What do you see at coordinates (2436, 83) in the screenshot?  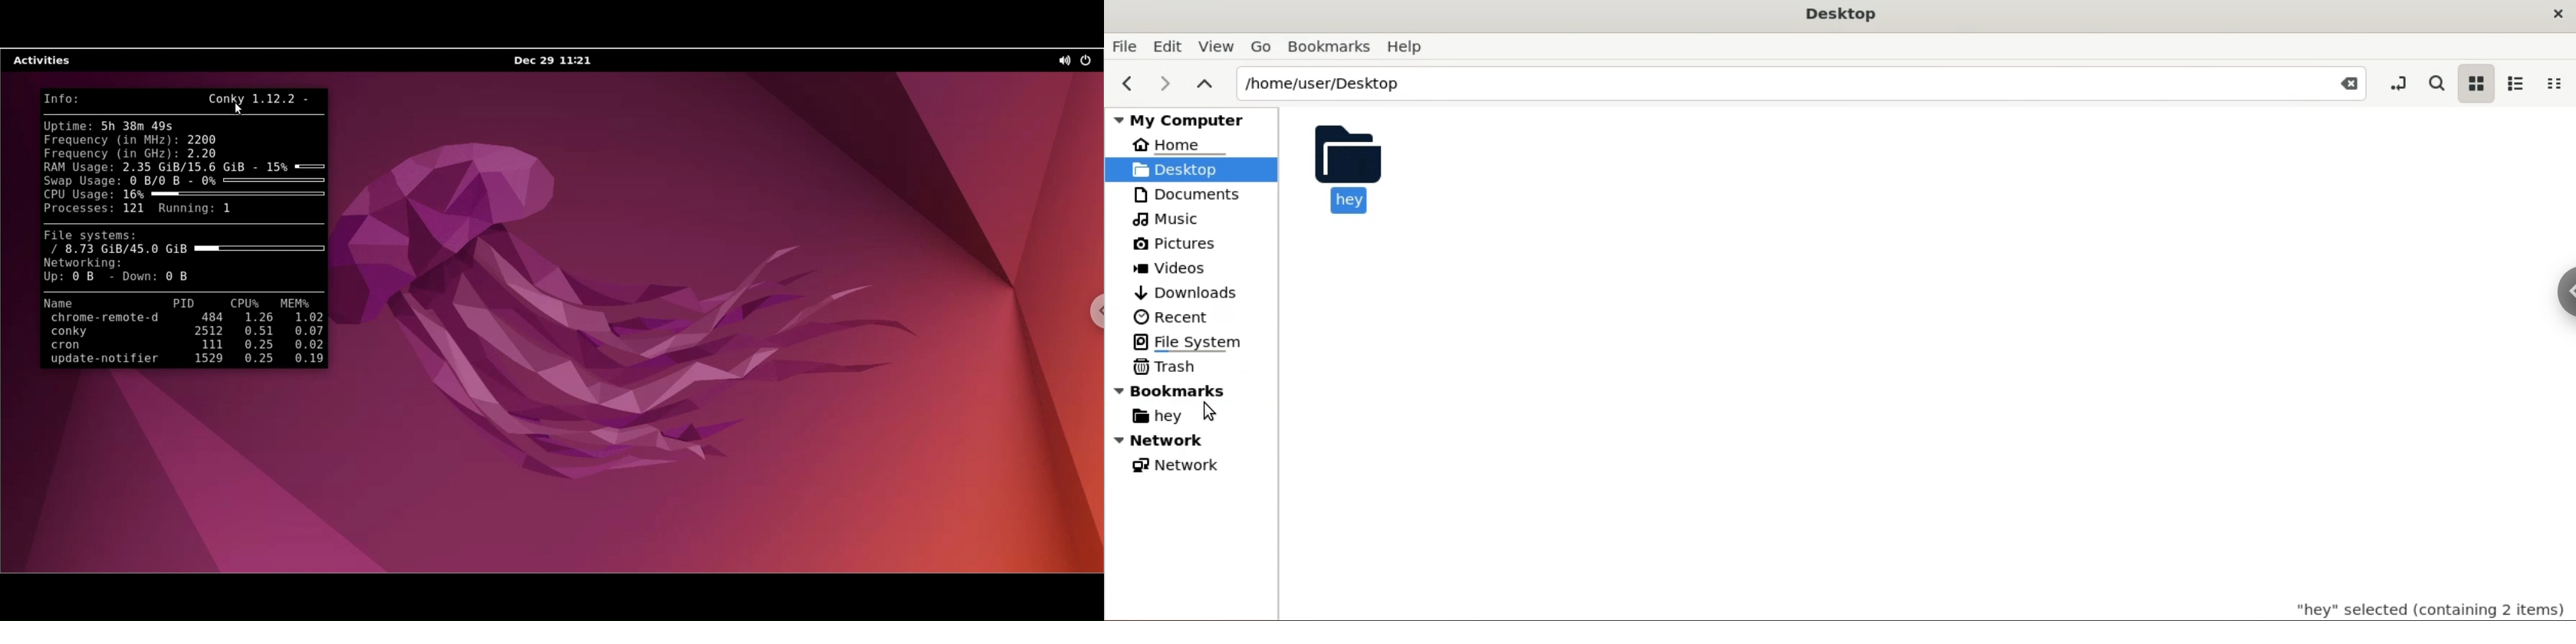 I see `search` at bounding box center [2436, 83].